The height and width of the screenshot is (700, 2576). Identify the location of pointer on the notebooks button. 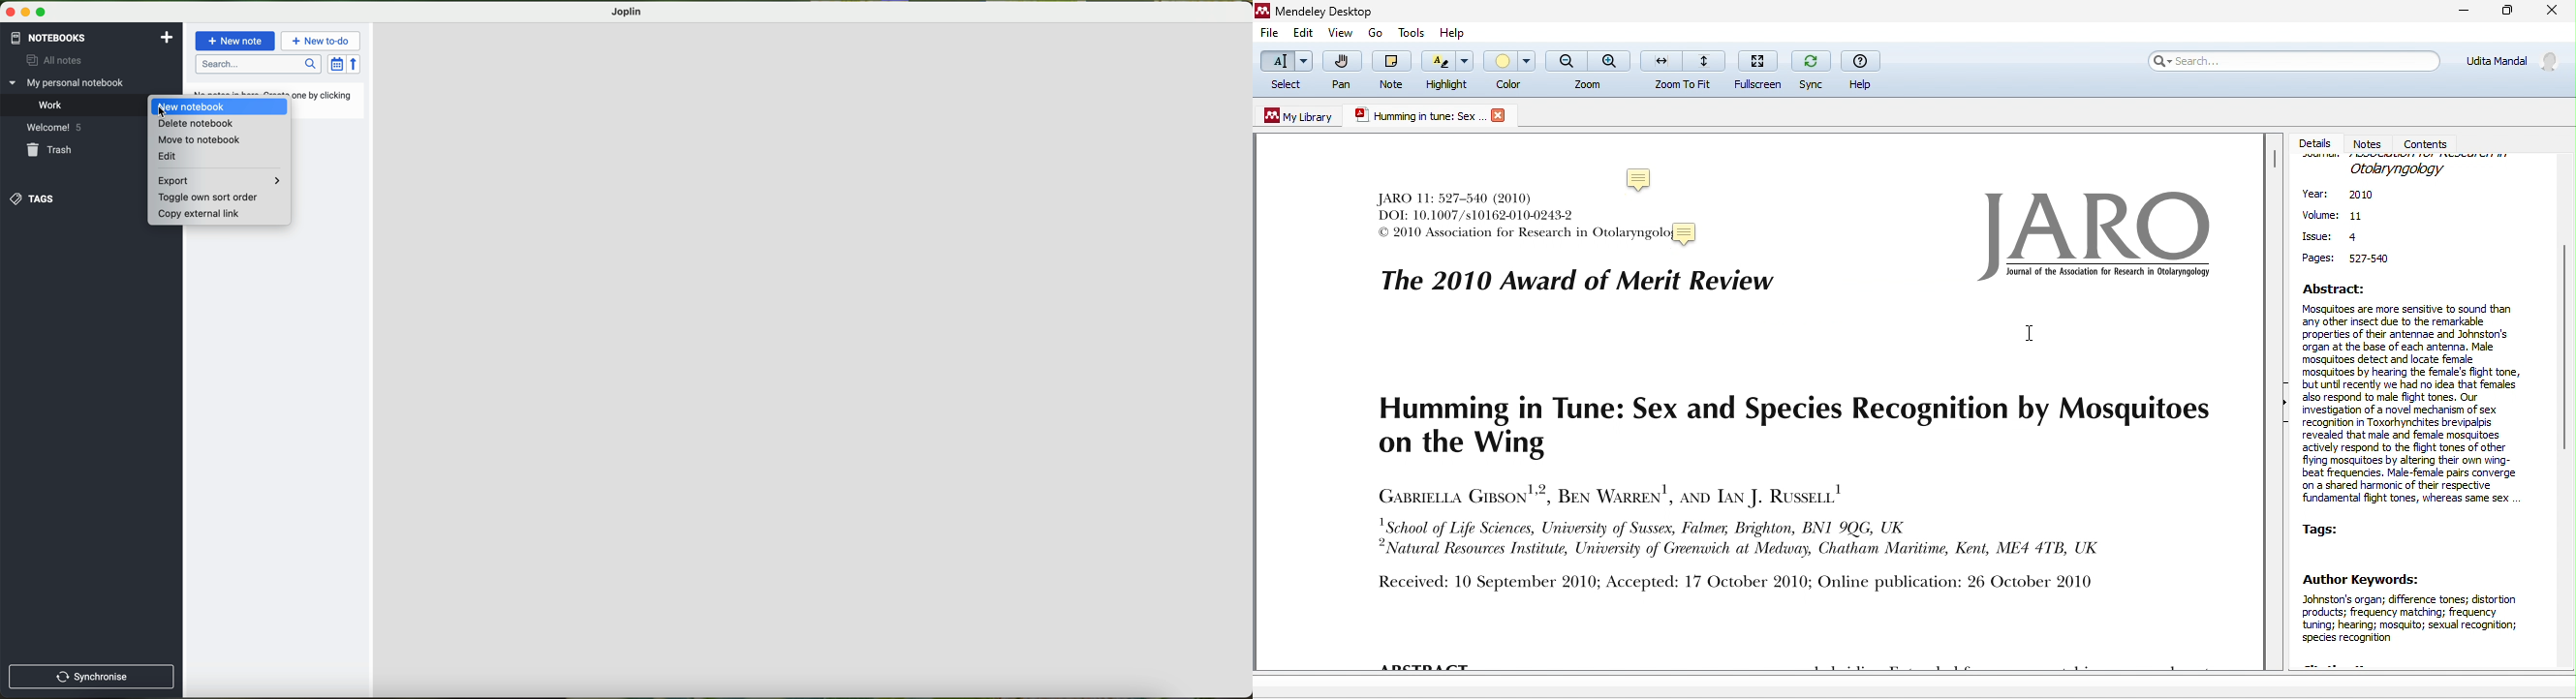
(65, 38).